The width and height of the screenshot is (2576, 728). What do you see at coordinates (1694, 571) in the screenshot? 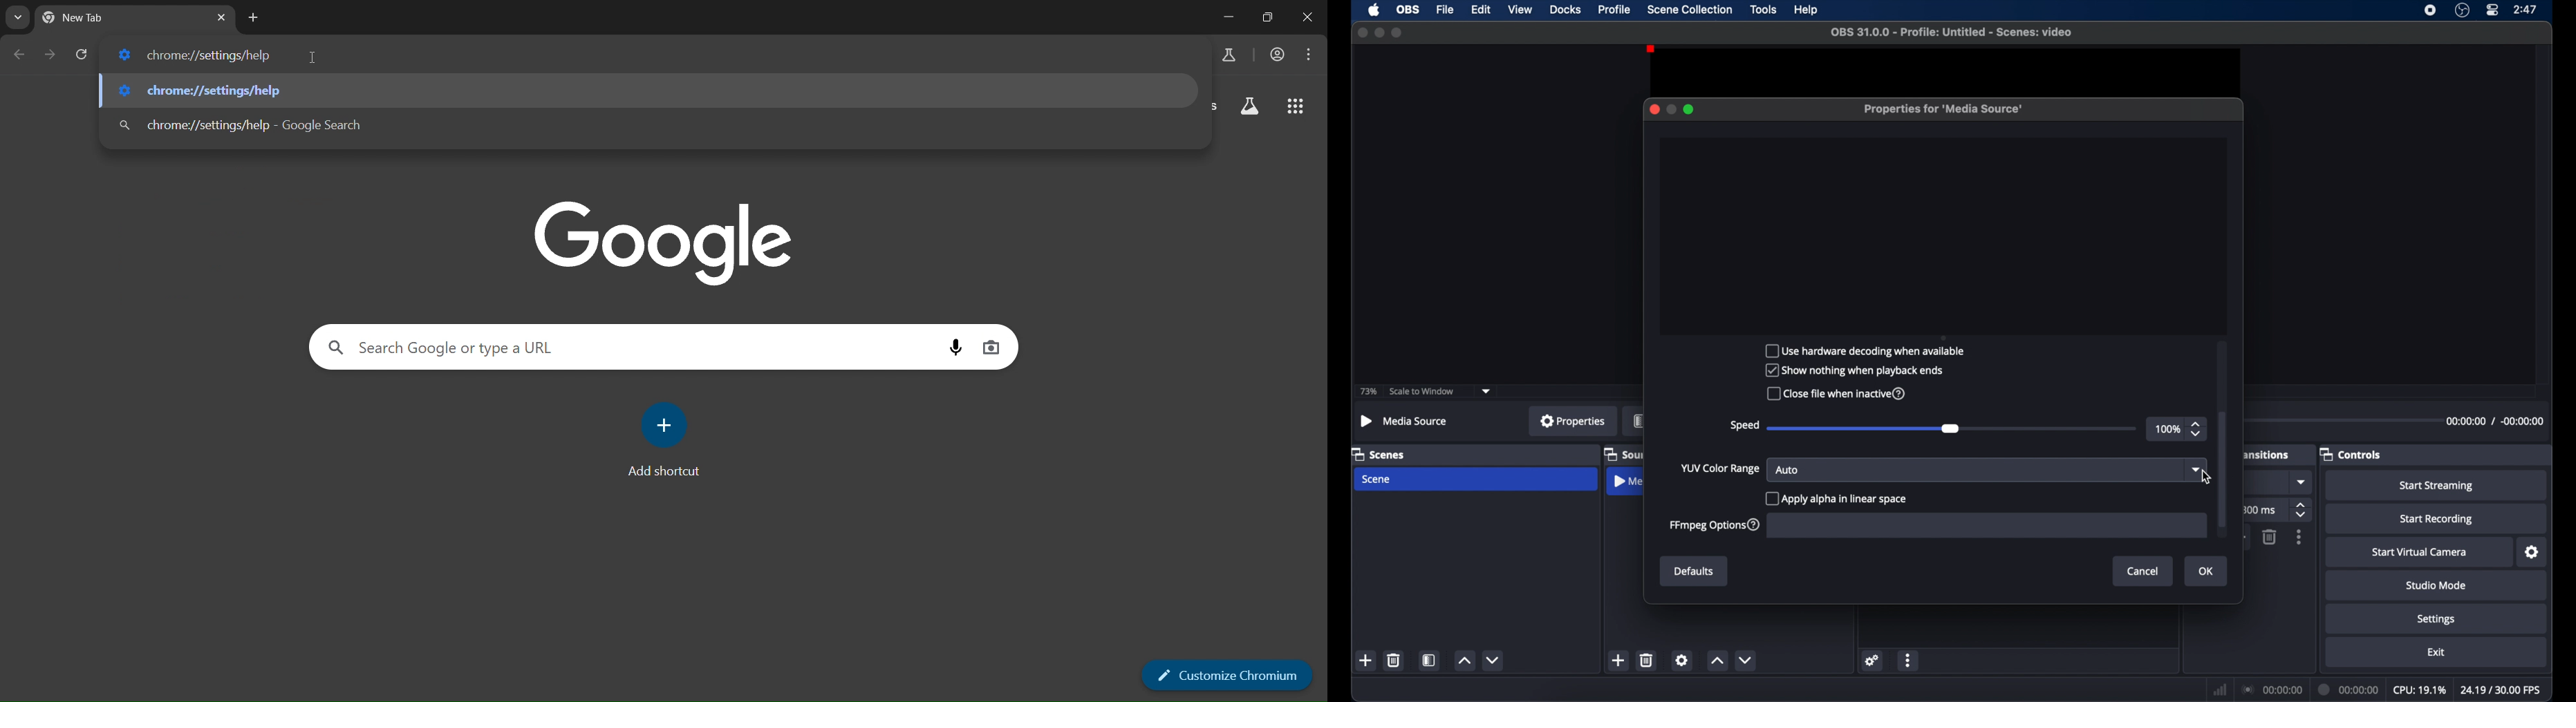
I see `Defaults` at bounding box center [1694, 571].